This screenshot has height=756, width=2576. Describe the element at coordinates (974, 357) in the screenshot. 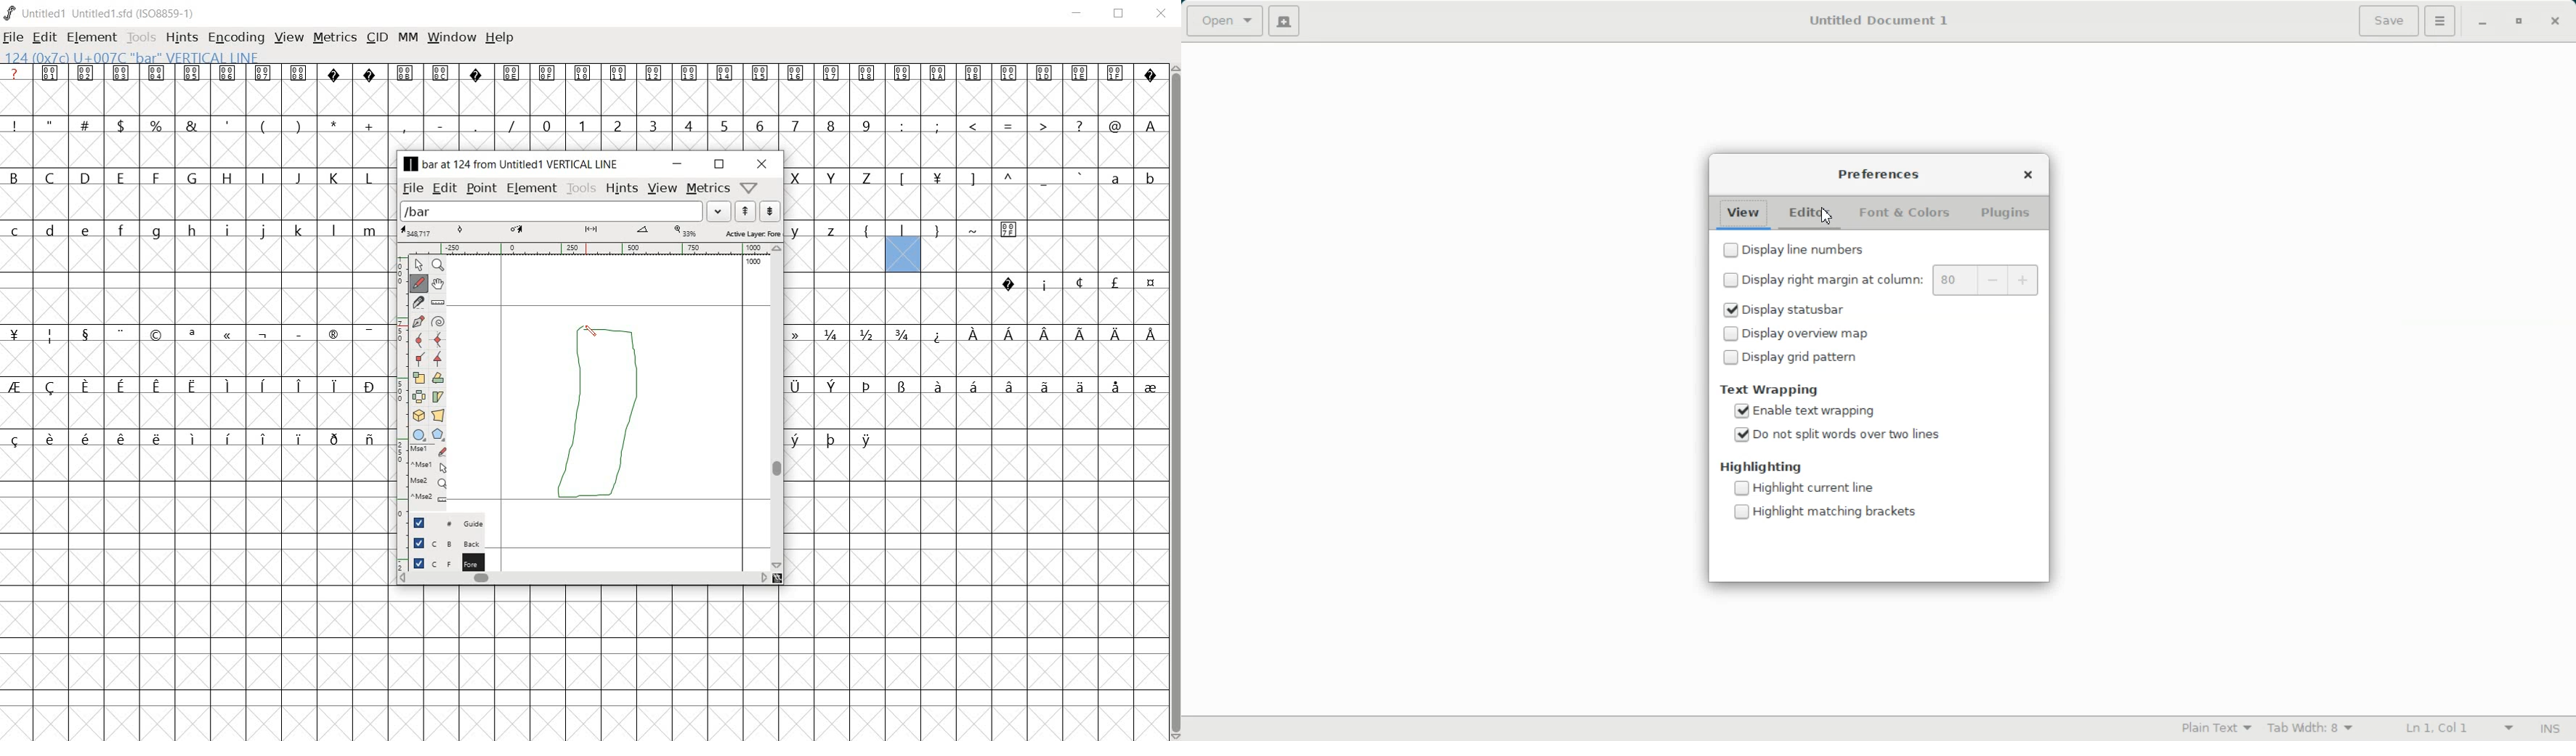

I see `empty cells` at that location.